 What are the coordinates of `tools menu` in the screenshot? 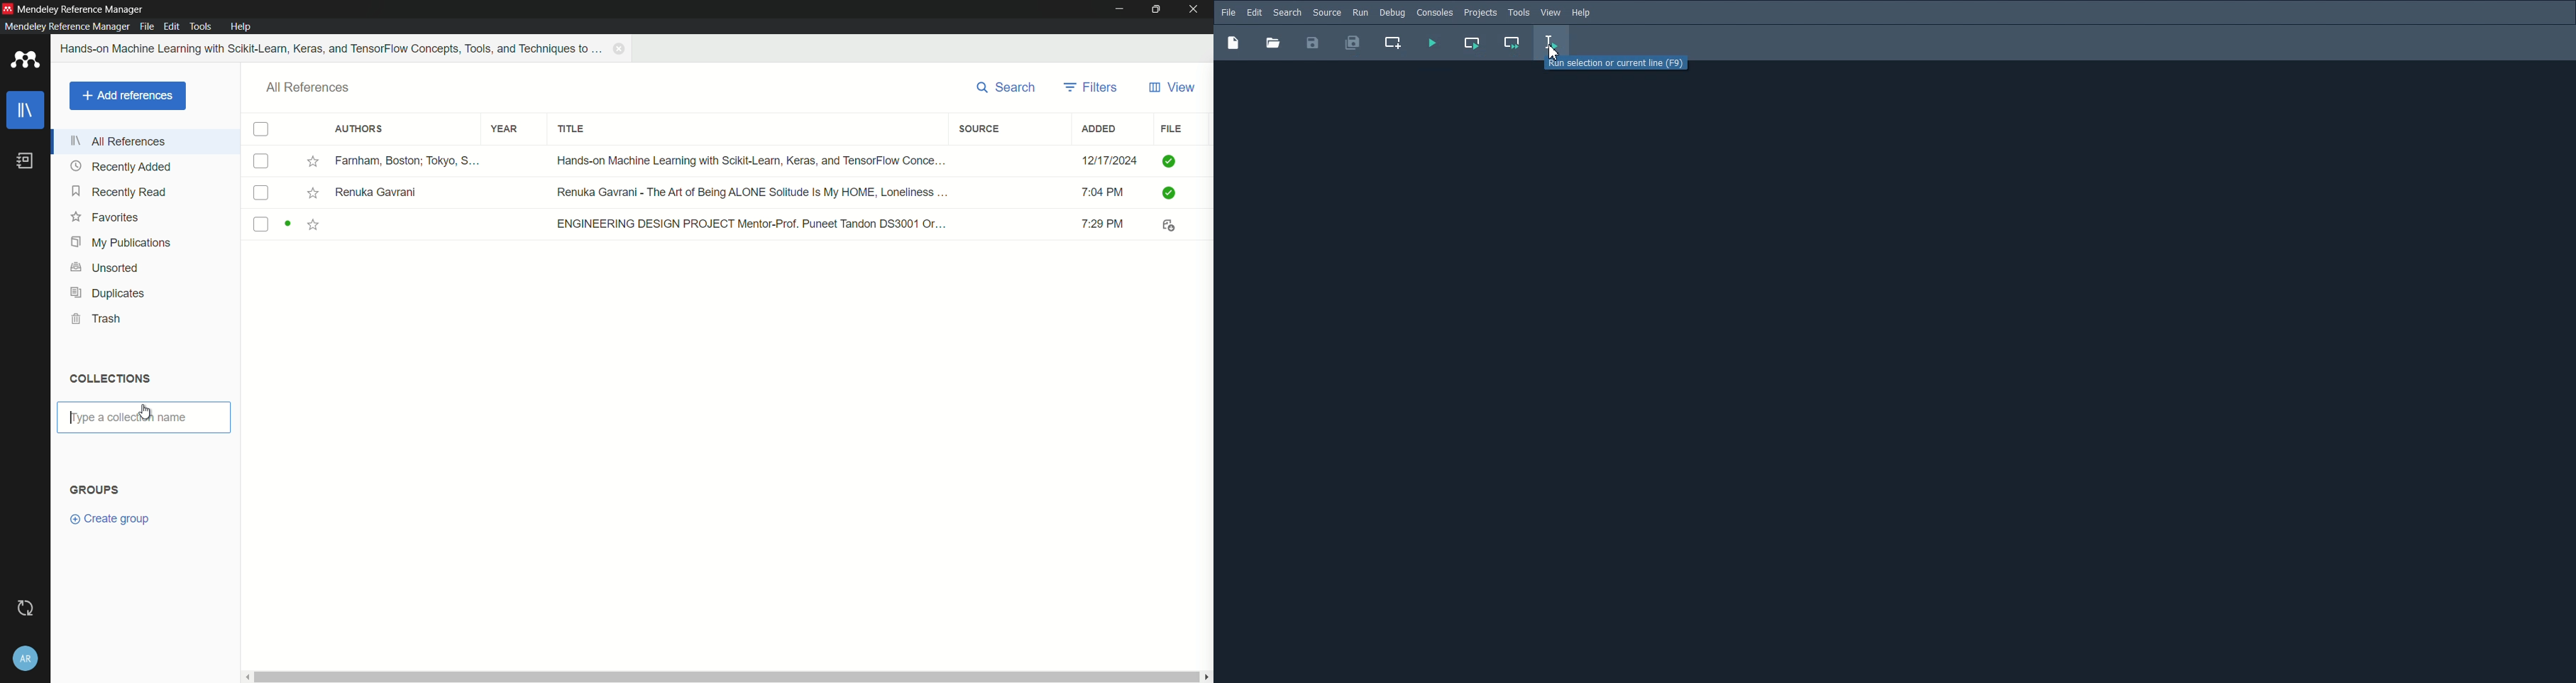 It's located at (200, 27).